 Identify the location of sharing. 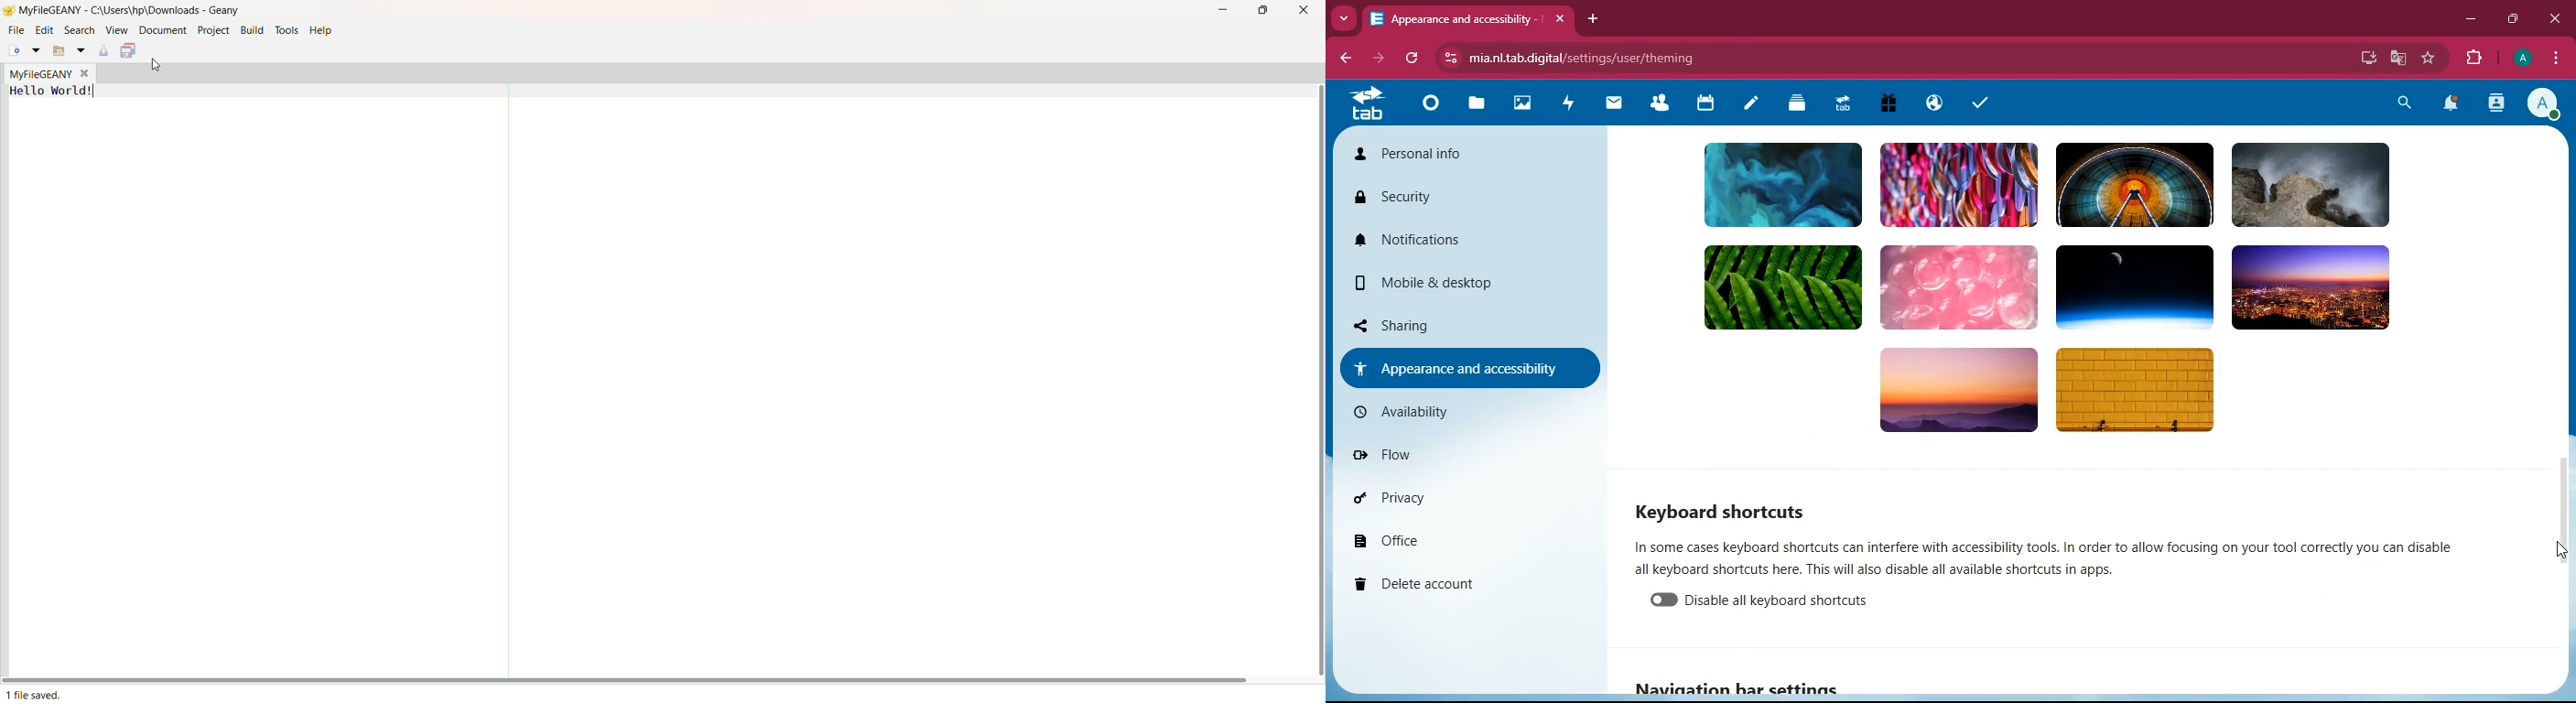
(1440, 323).